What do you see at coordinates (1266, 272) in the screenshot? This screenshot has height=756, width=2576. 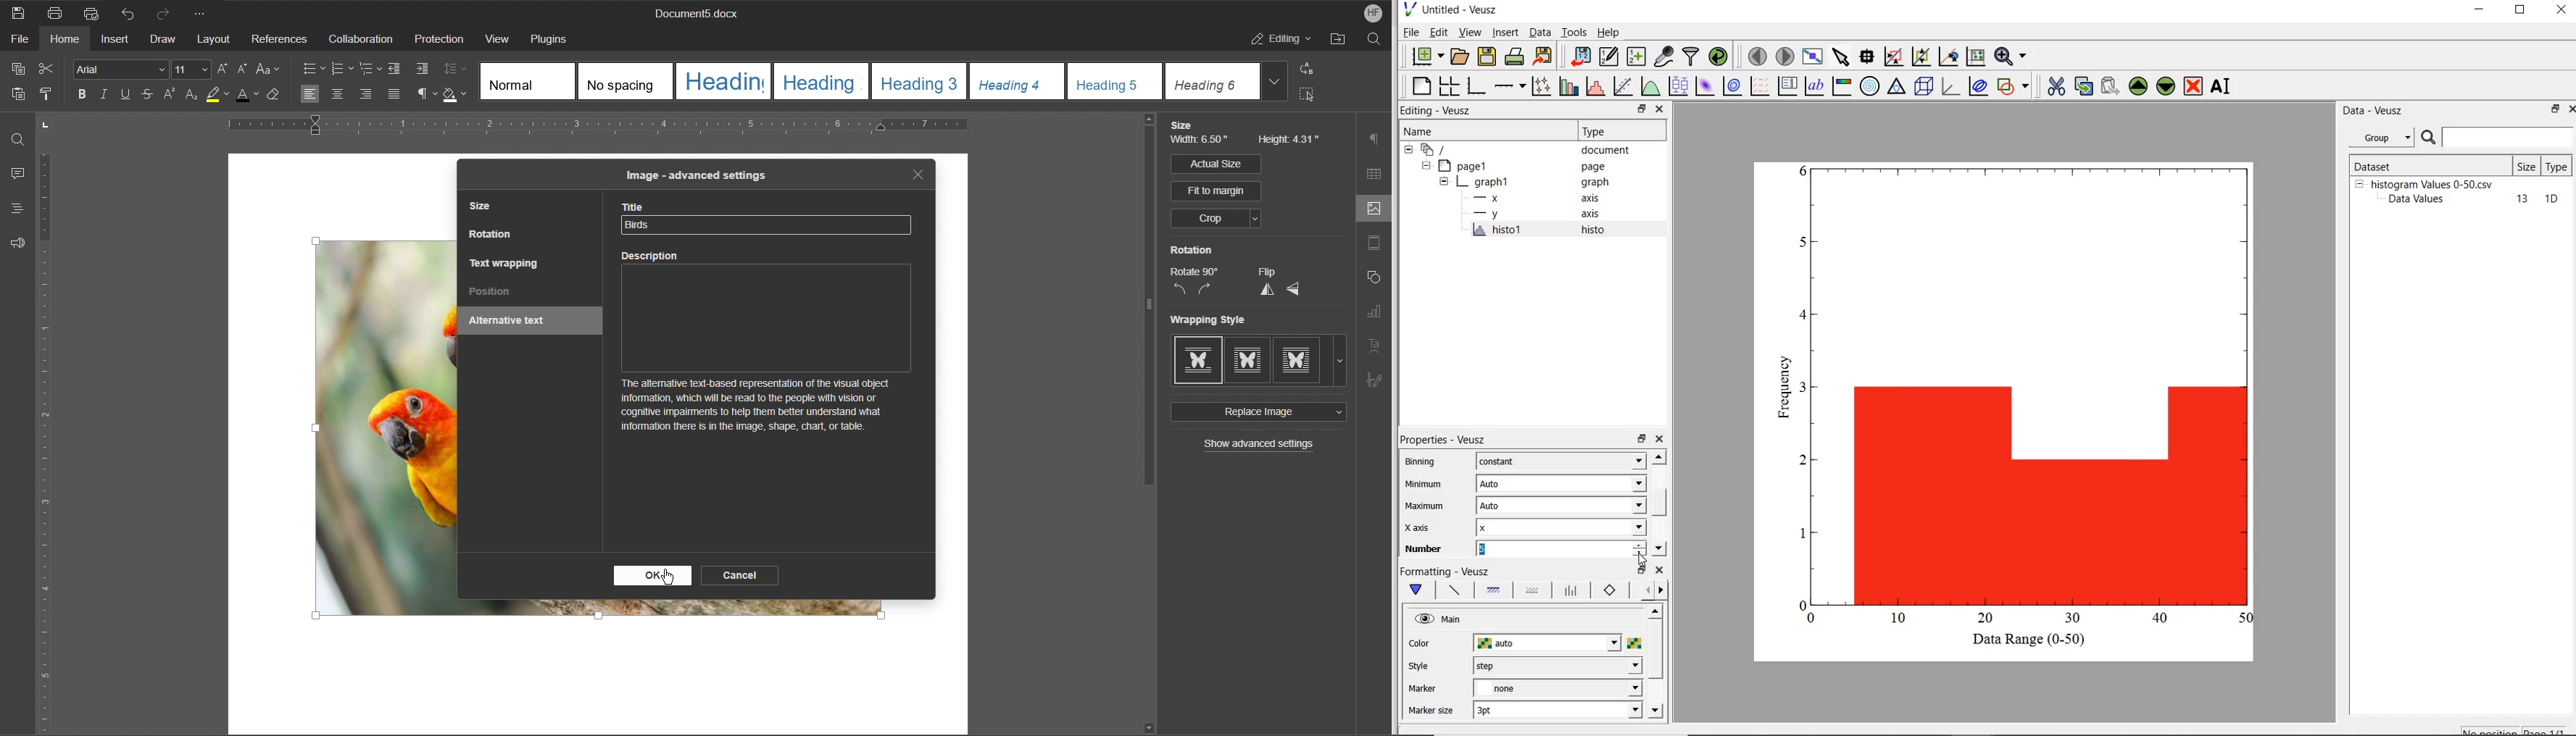 I see `Flip` at bounding box center [1266, 272].